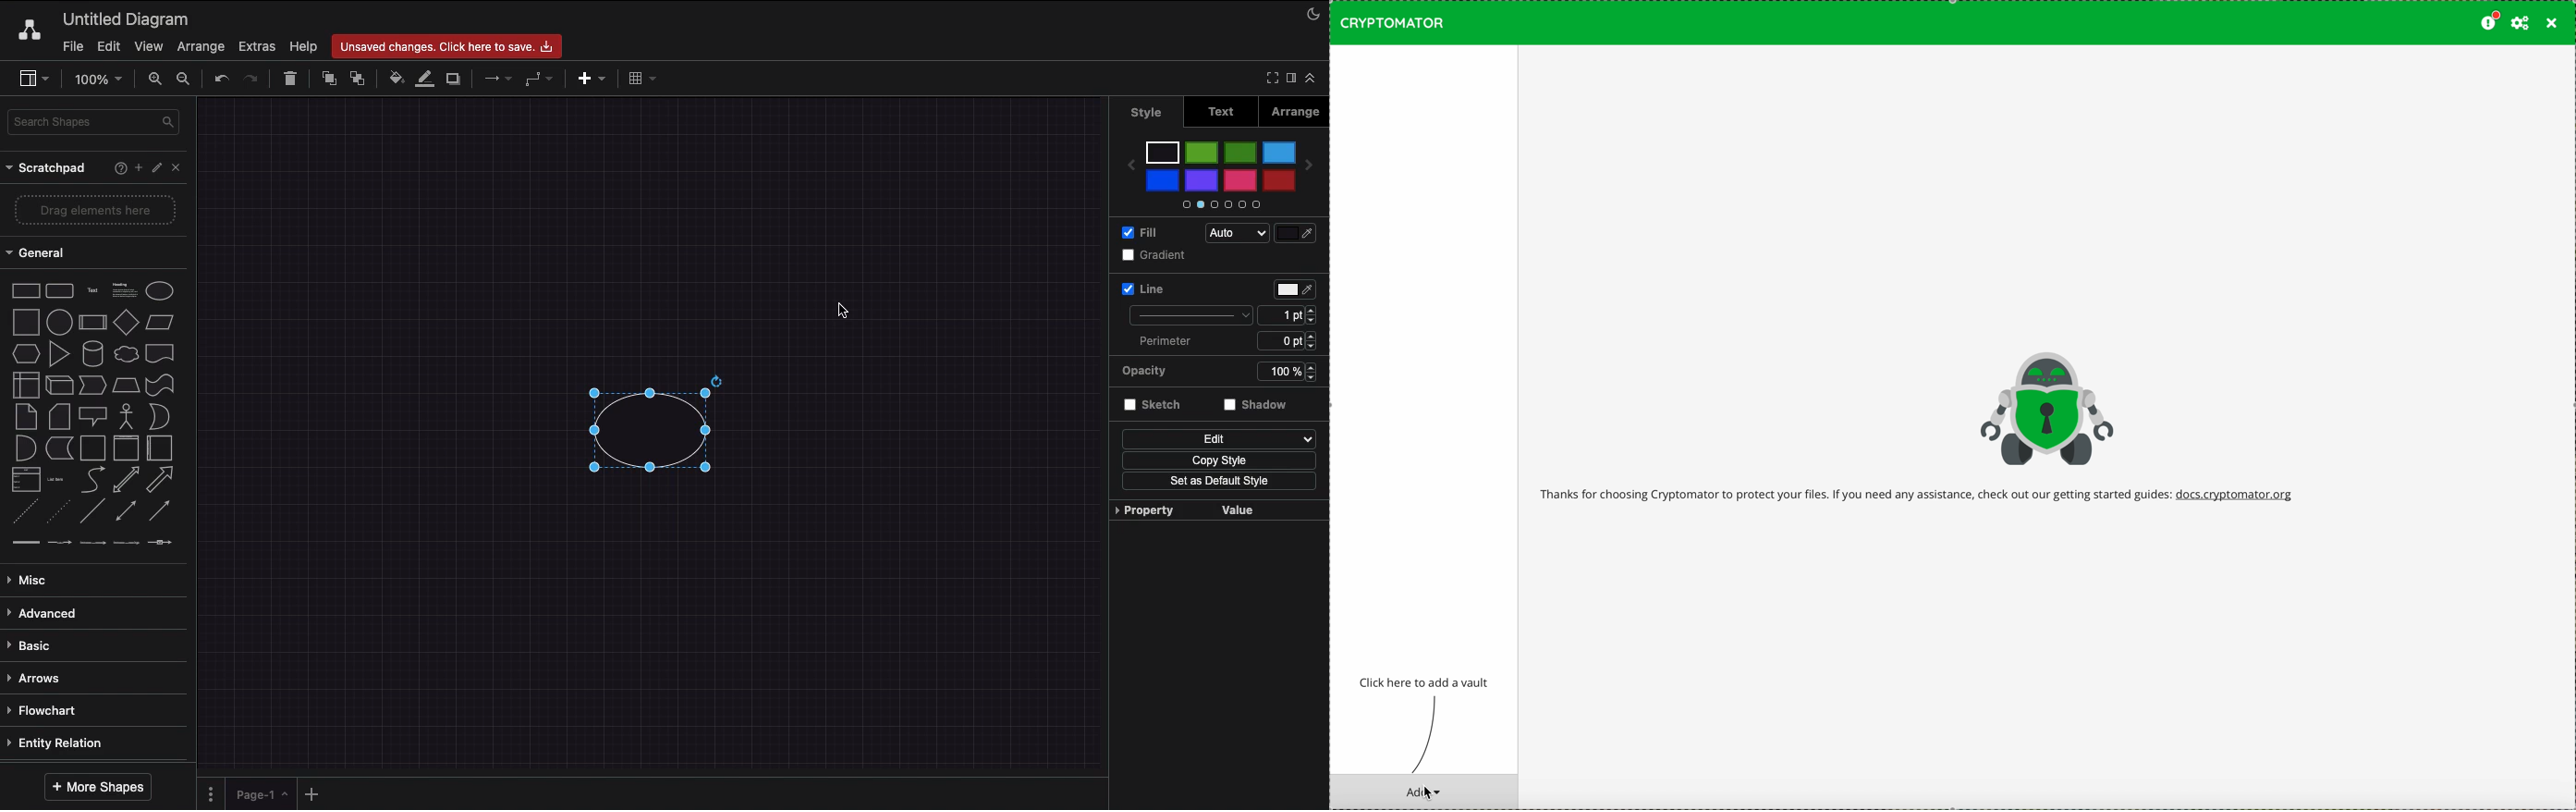 This screenshot has height=812, width=2576. Describe the element at coordinates (1302, 231) in the screenshot. I see `color picker` at that location.